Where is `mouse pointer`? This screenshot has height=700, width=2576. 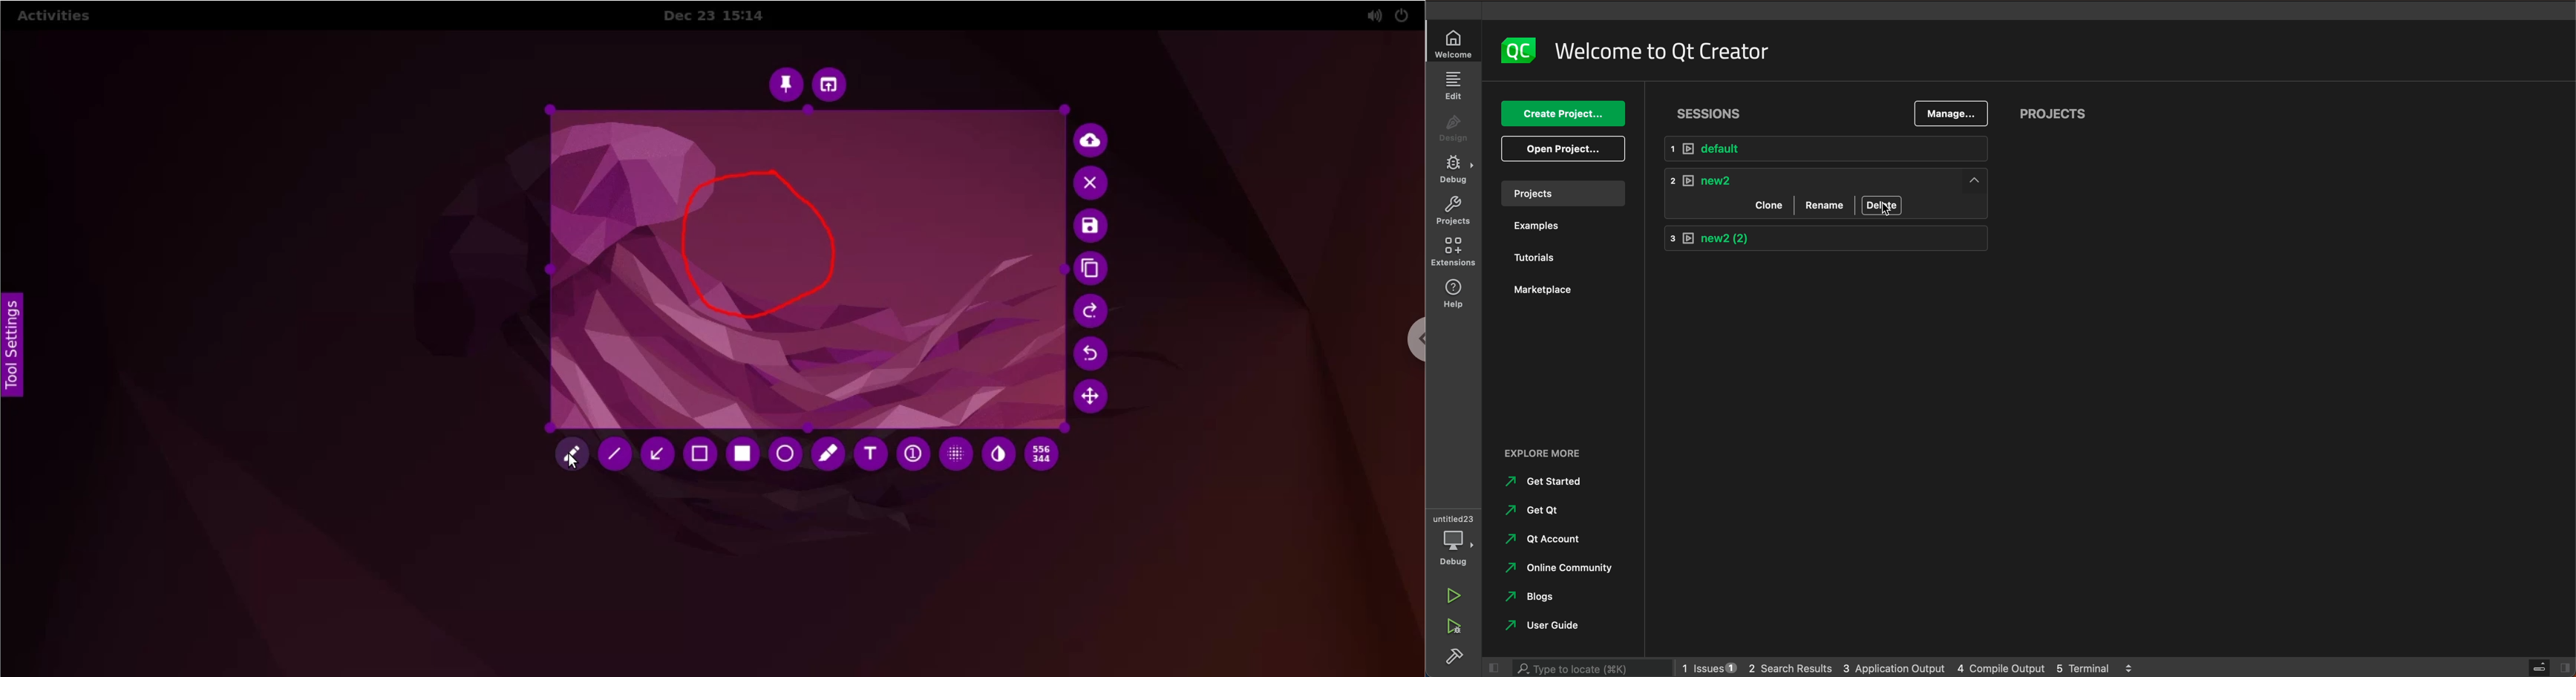 mouse pointer is located at coordinates (1894, 210).